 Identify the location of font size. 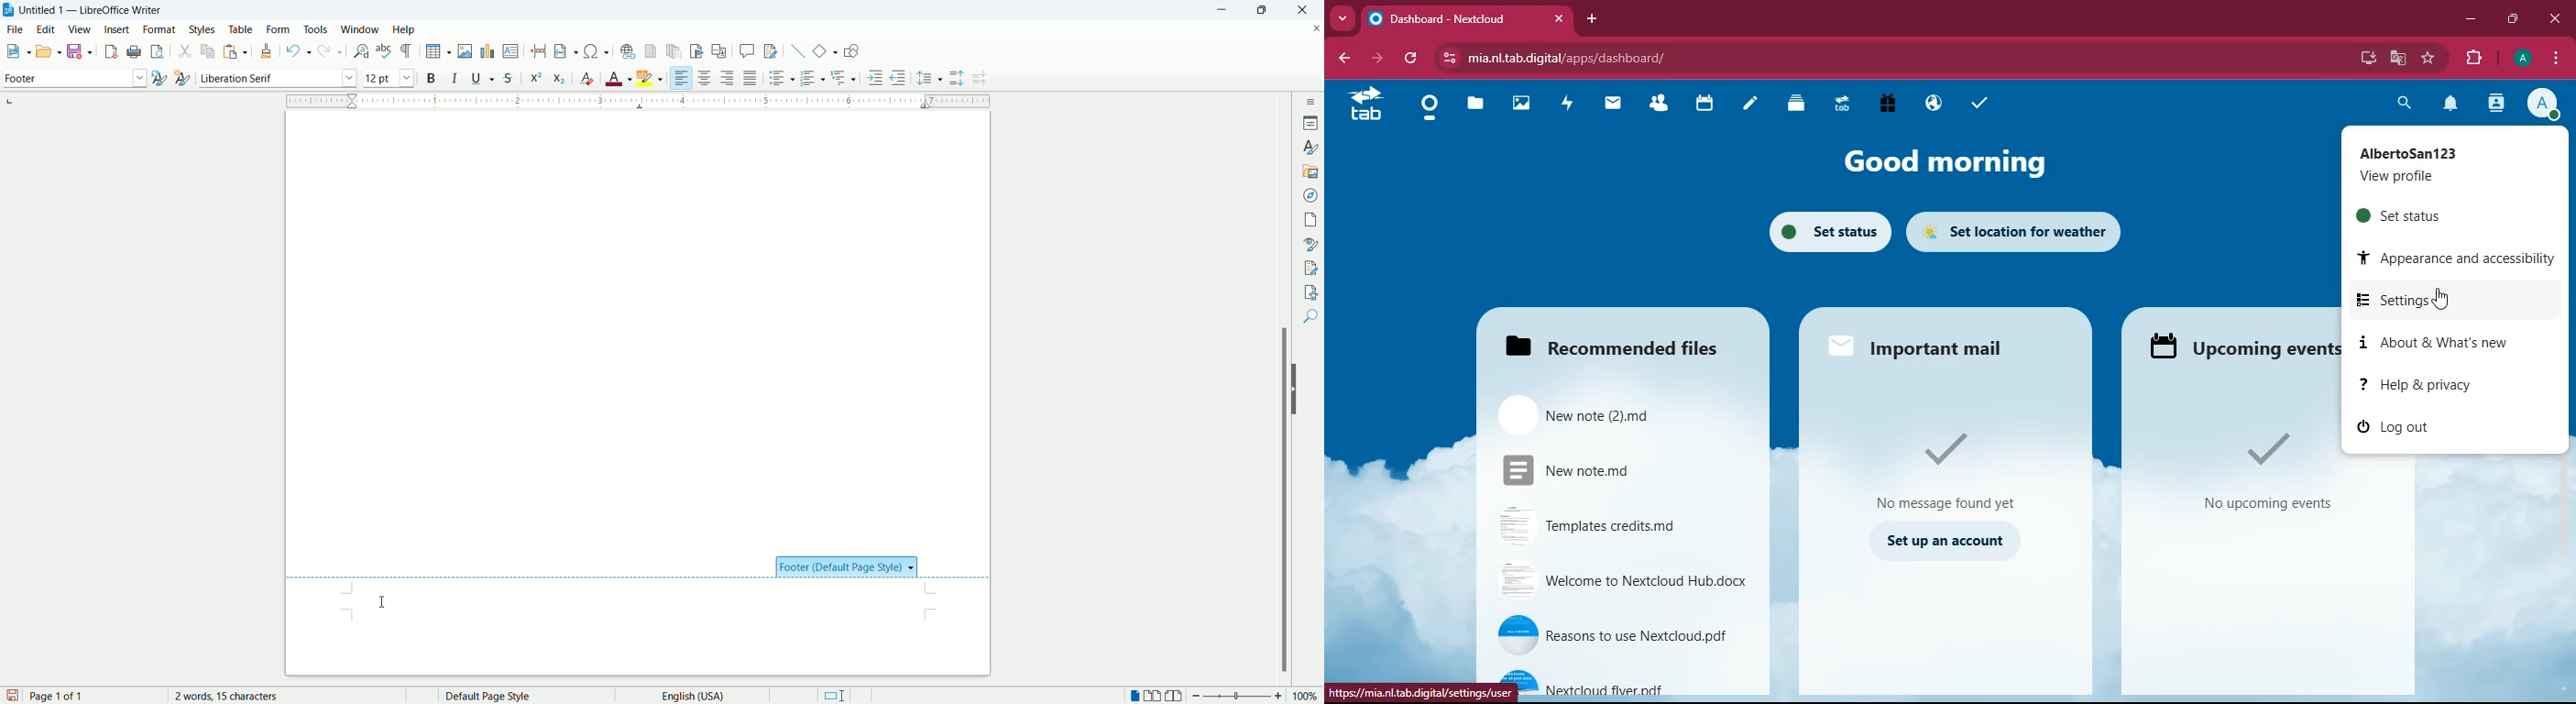
(388, 77).